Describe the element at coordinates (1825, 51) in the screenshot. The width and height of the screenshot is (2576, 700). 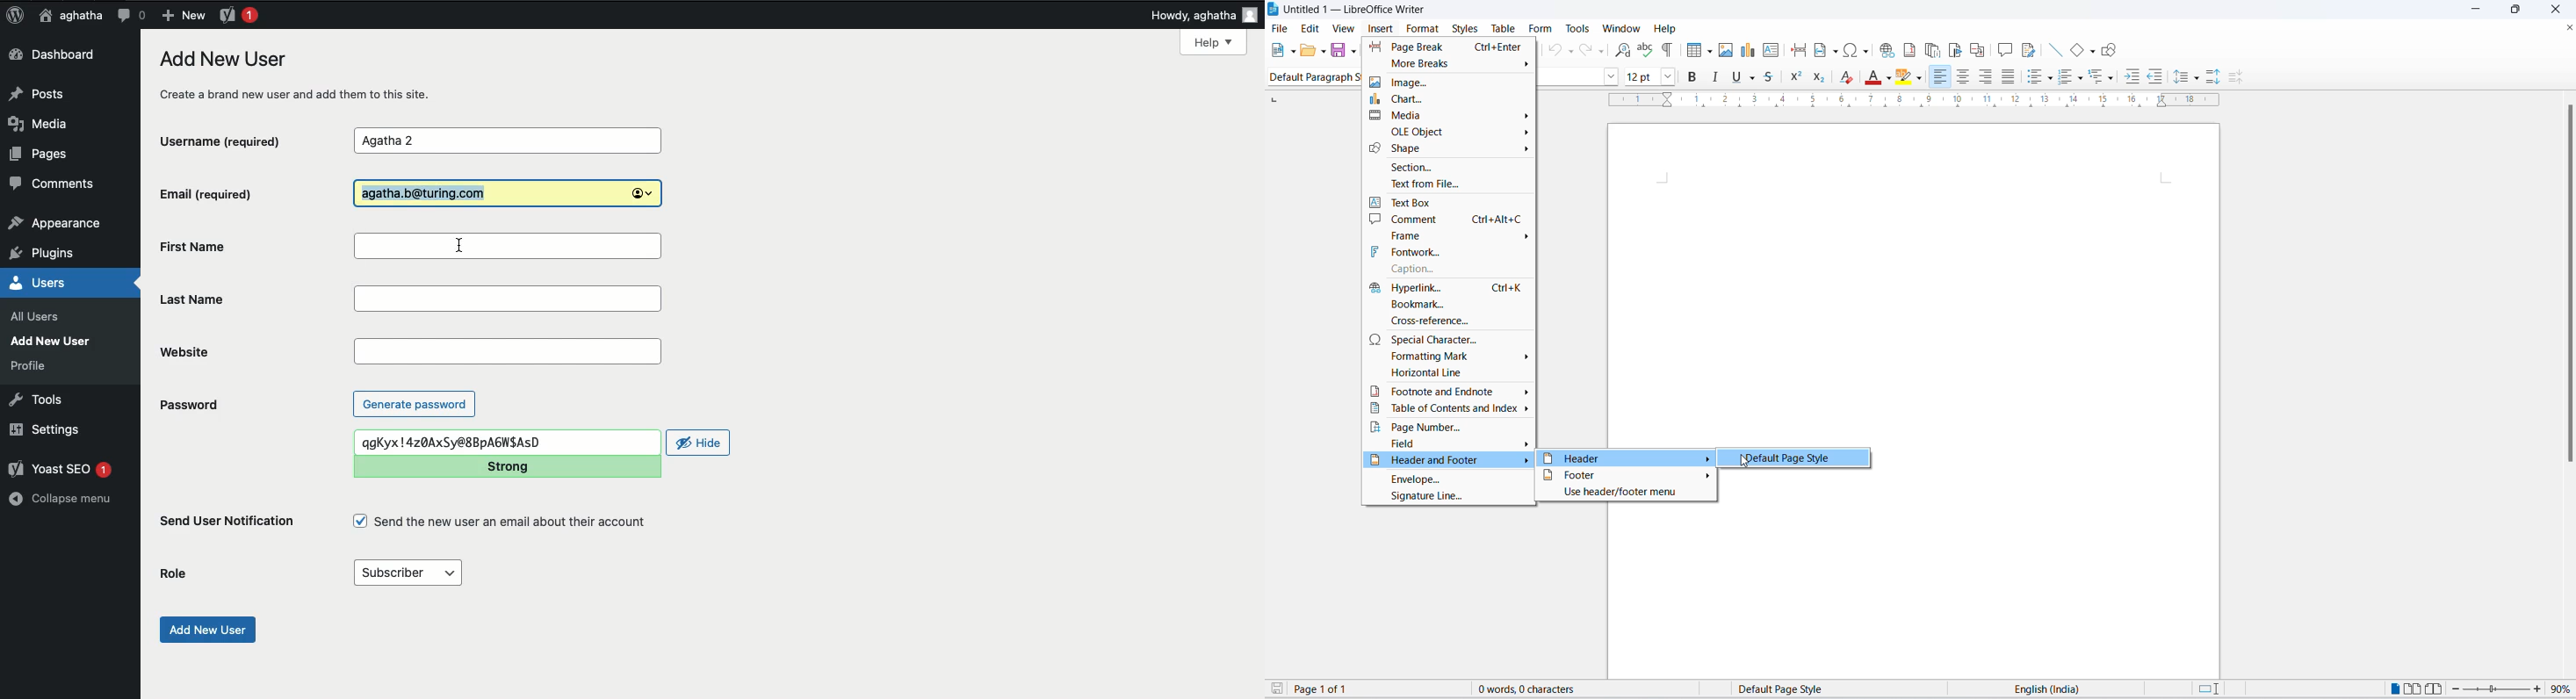
I see `insert field` at that location.